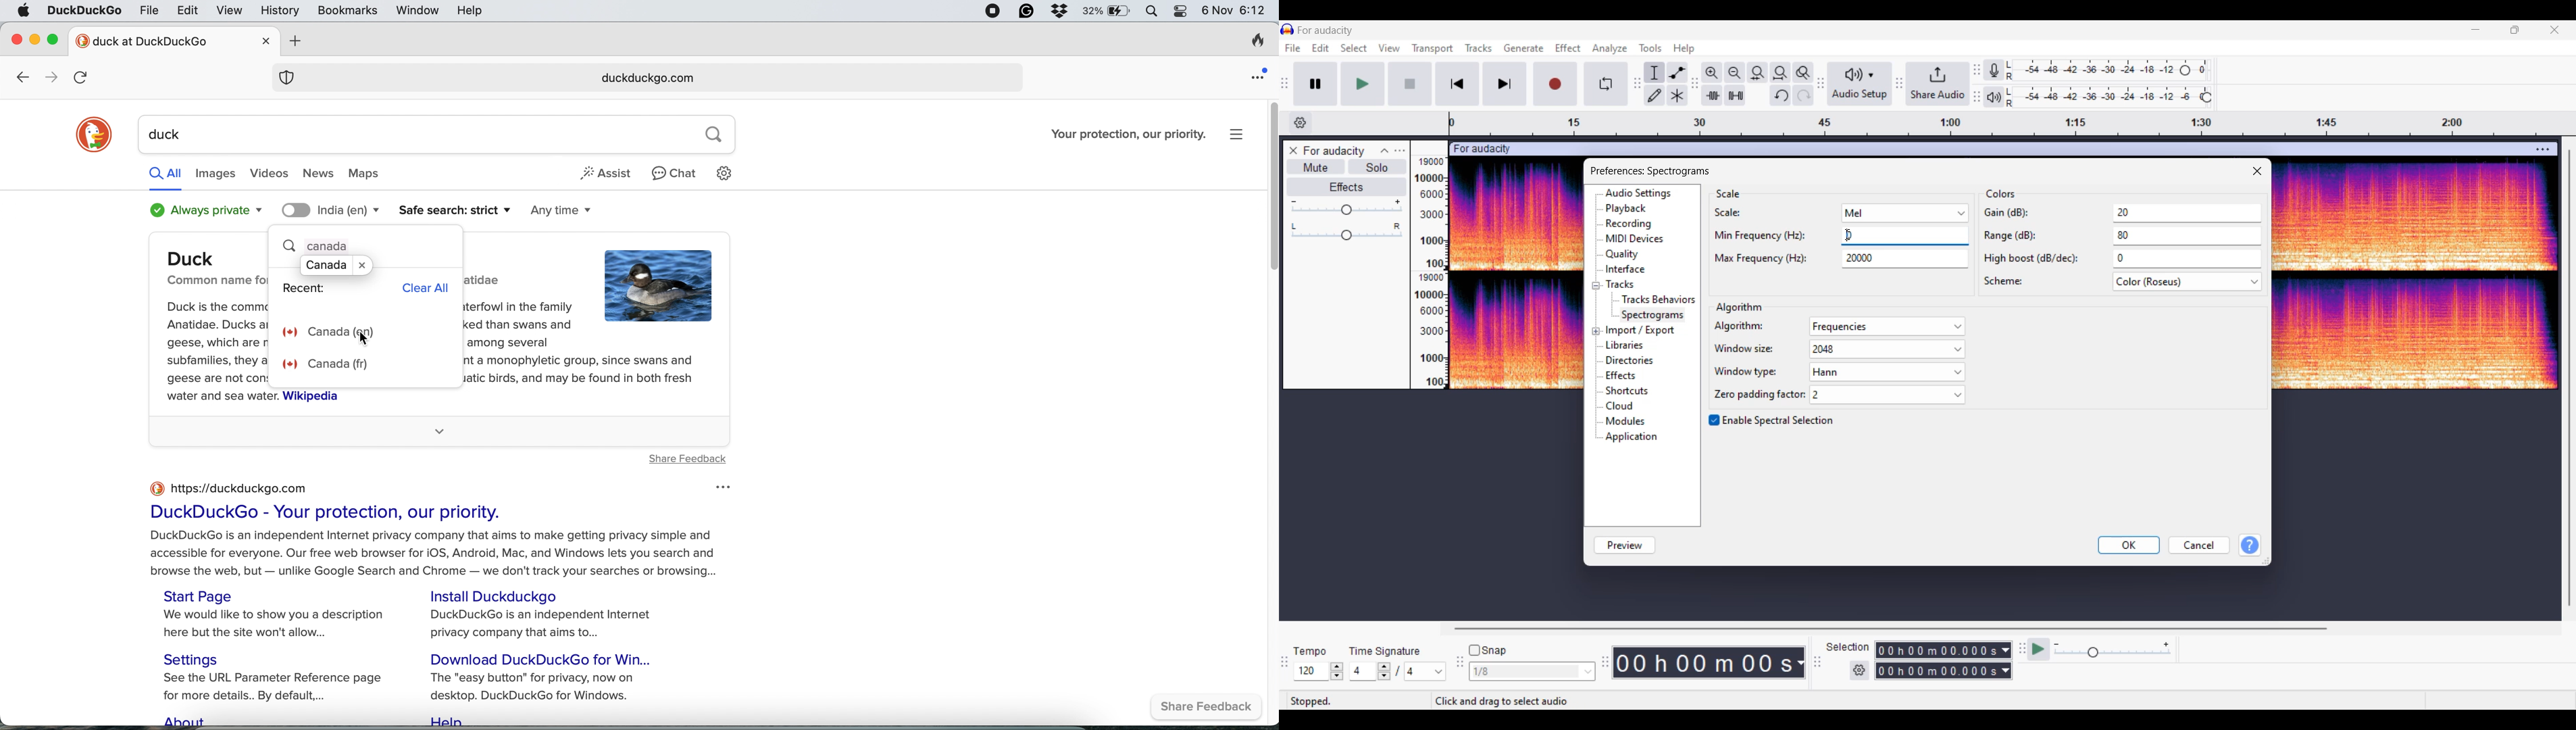 The width and height of the screenshot is (2576, 756). What do you see at coordinates (1836, 395) in the screenshot?
I see `zone padding factor` at bounding box center [1836, 395].